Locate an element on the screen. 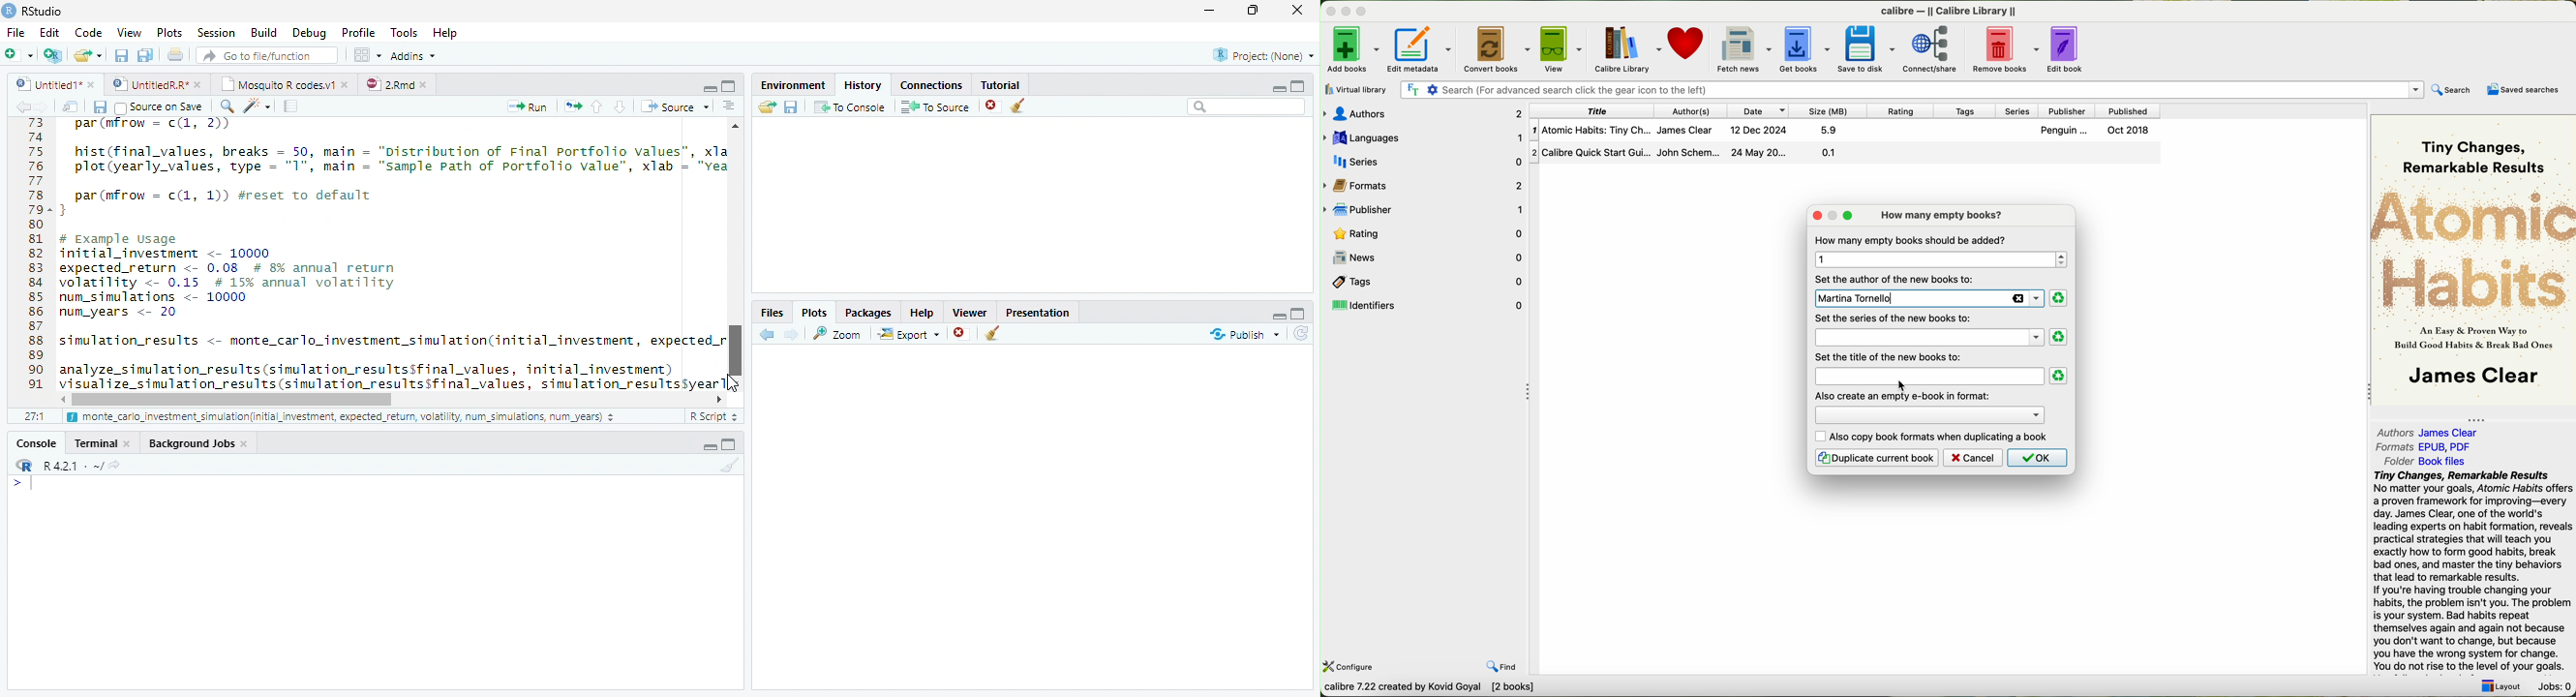 The width and height of the screenshot is (2576, 700). monte_cario investment _simuiation{initial investment, expected_return, volatility, num simulations, num years) is located at coordinates (343, 418).